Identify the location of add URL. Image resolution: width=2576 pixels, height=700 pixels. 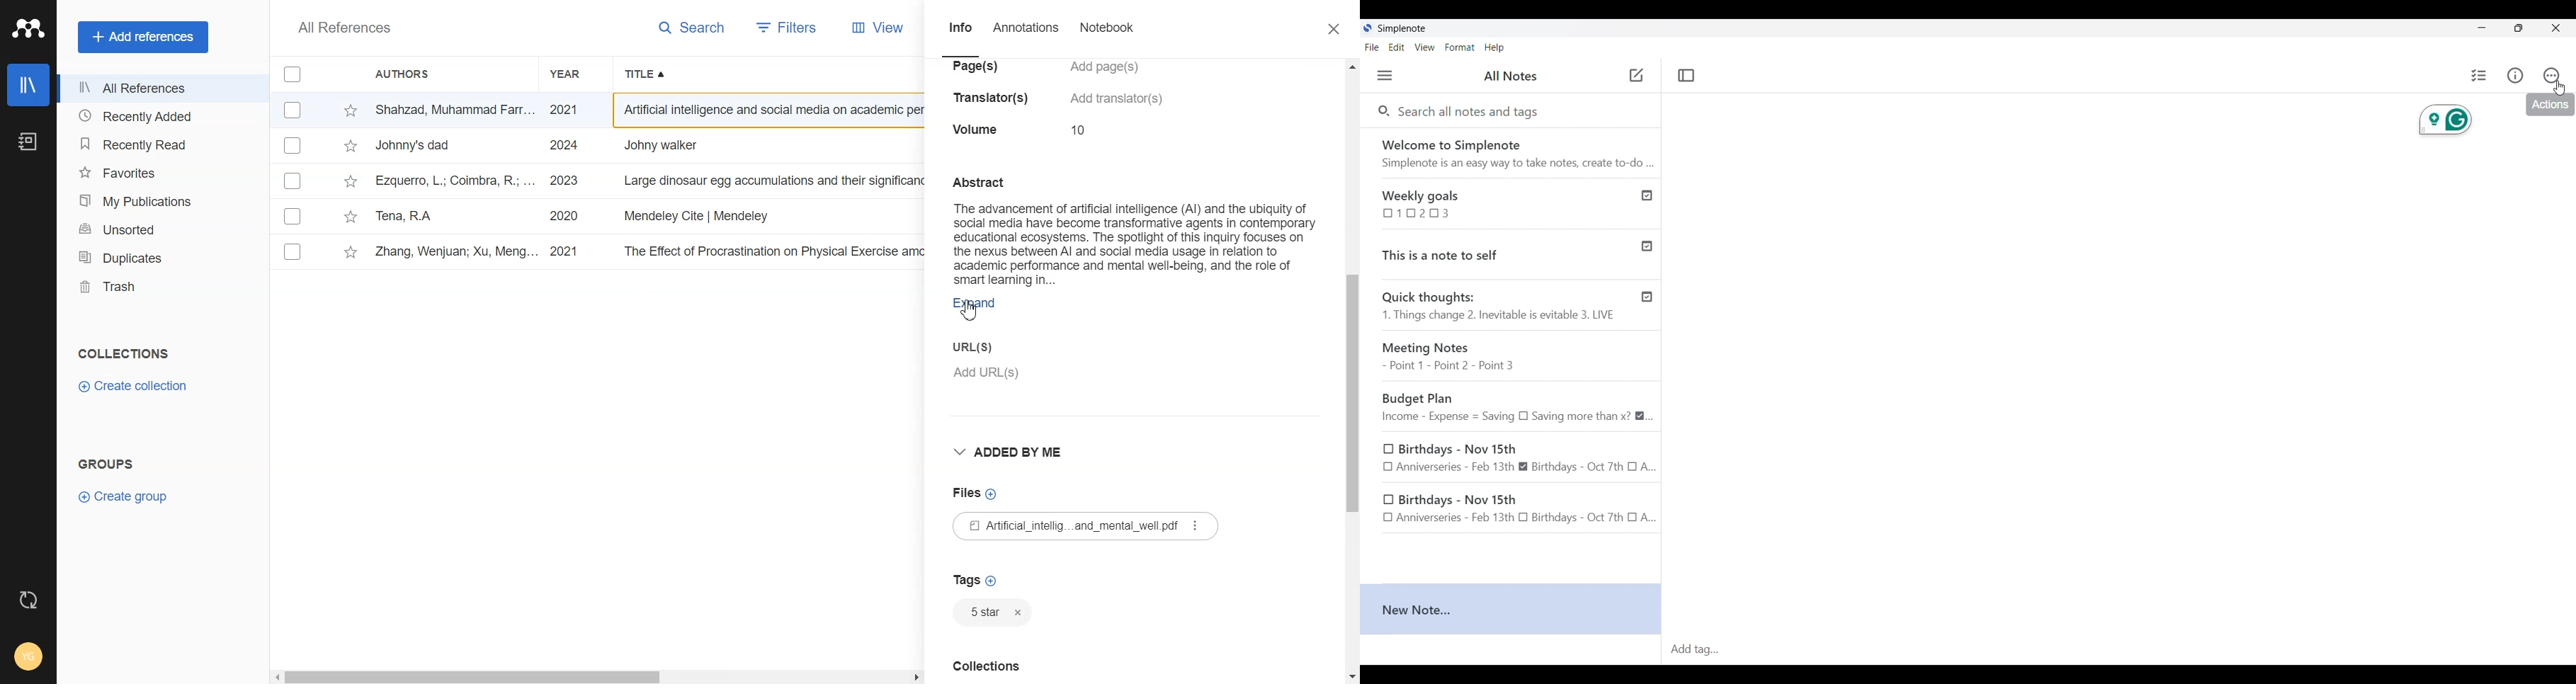
(992, 375).